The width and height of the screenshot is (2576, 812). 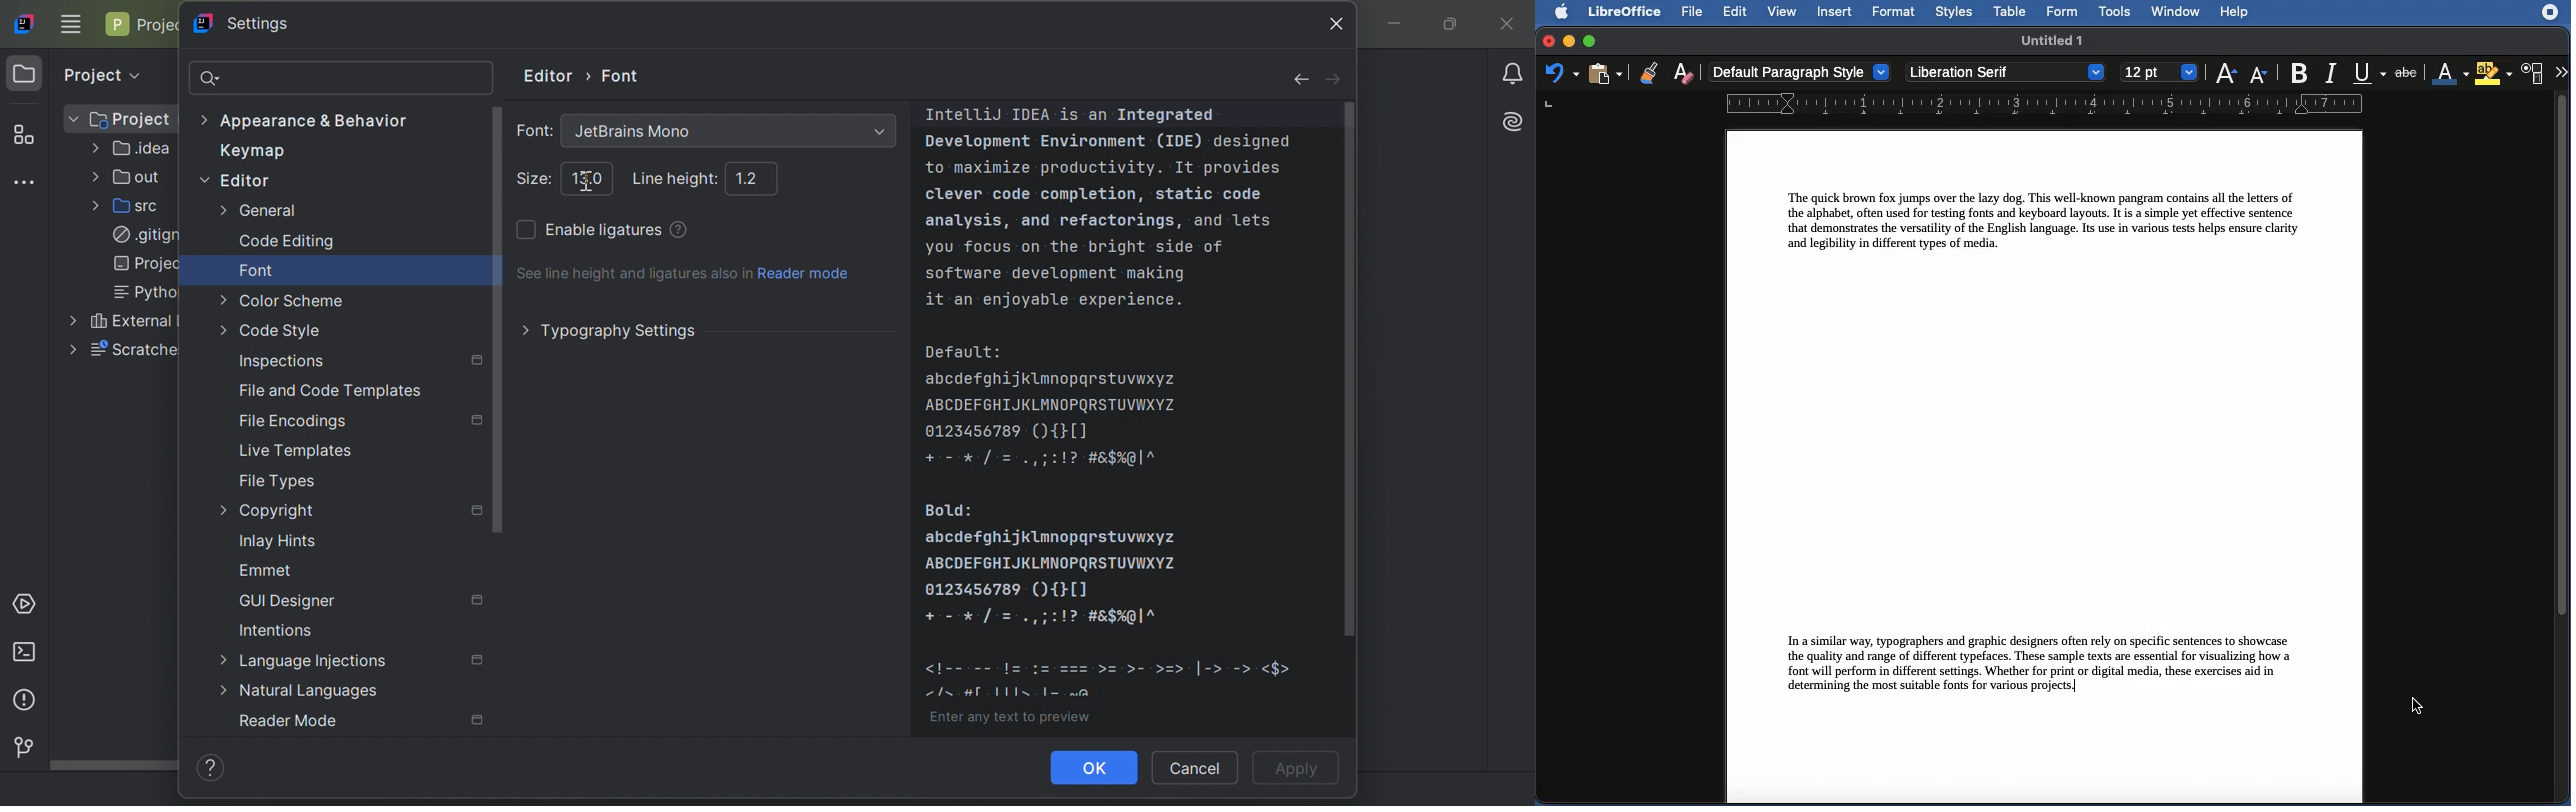 What do you see at coordinates (1561, 74) in the screenshot?
I see `Undo` at bounding box center [1561, 74].